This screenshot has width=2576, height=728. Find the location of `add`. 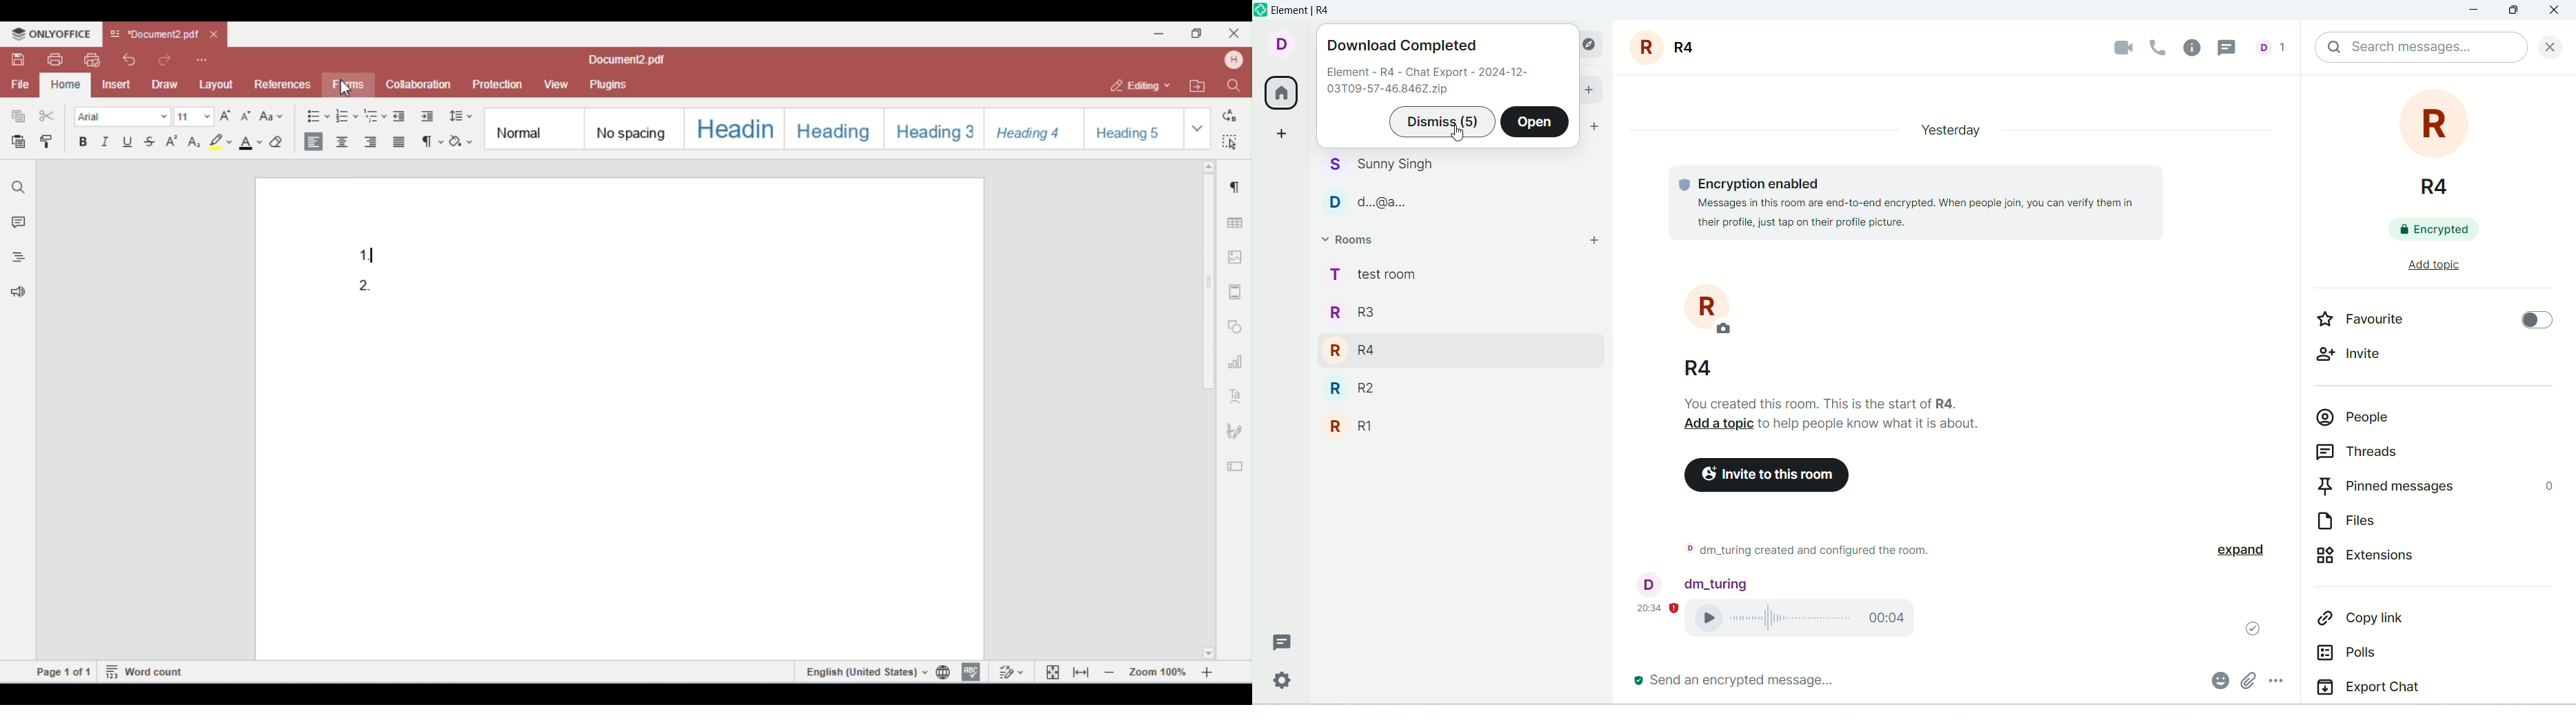

add is located at coordinates (1591, 88).